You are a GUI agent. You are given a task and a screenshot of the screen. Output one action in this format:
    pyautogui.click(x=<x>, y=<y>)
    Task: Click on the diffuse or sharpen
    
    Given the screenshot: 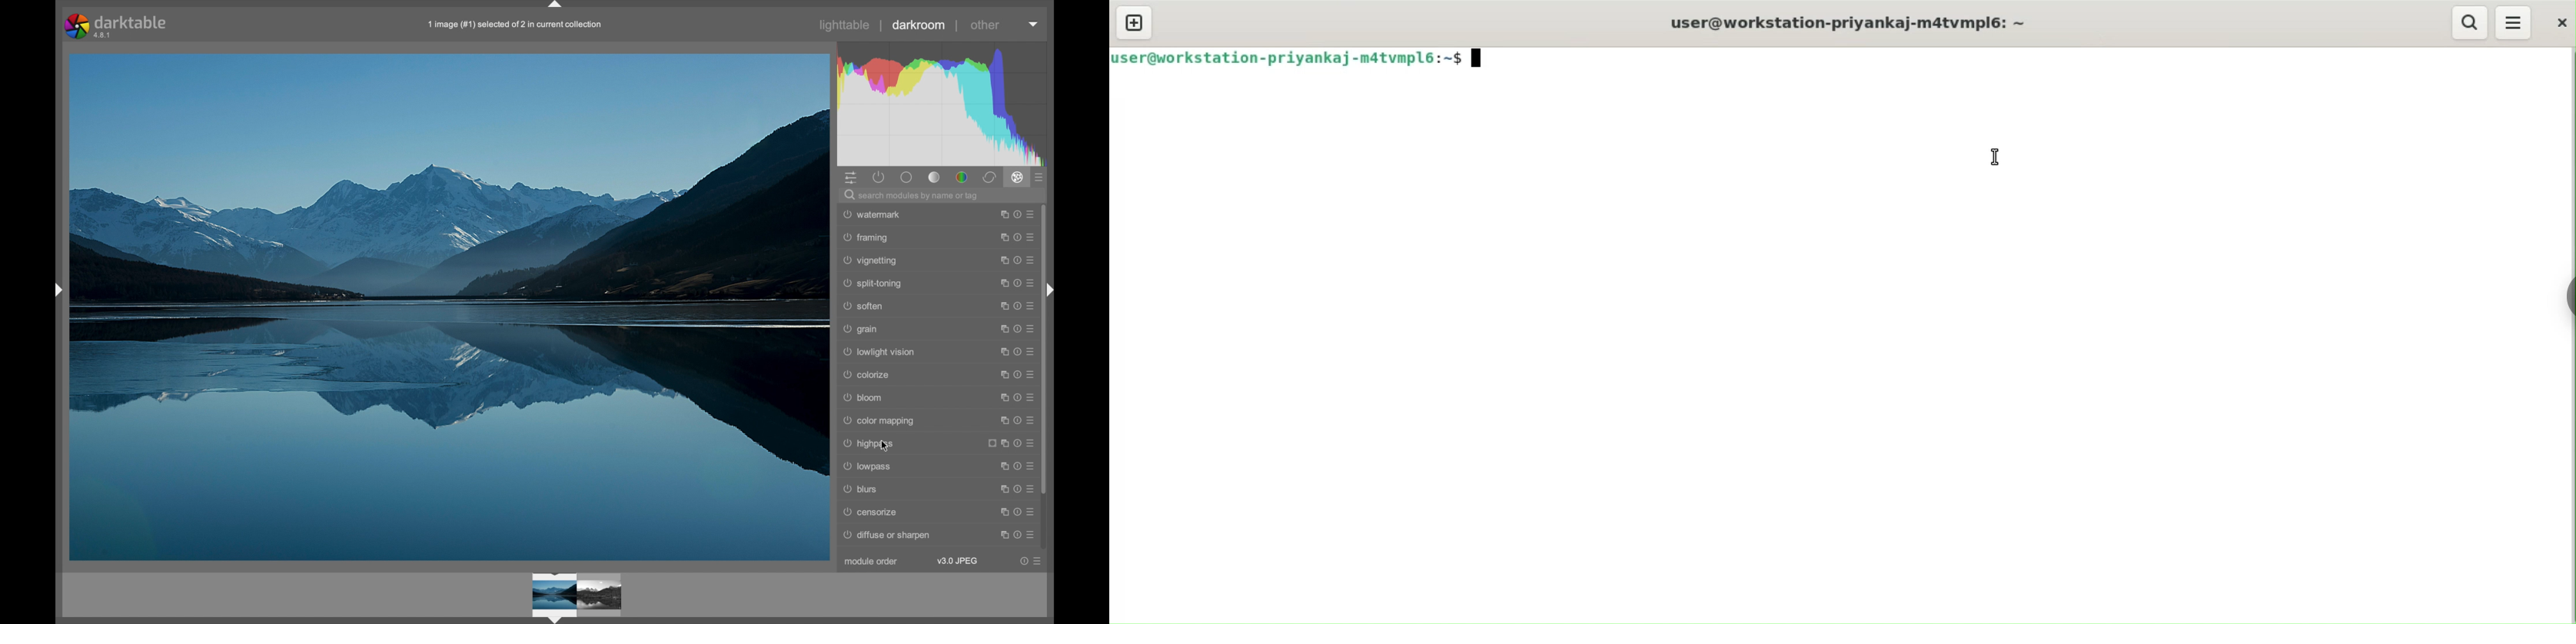 What is the action you would take?
    pyautogui.click(x=888, y=536)
    